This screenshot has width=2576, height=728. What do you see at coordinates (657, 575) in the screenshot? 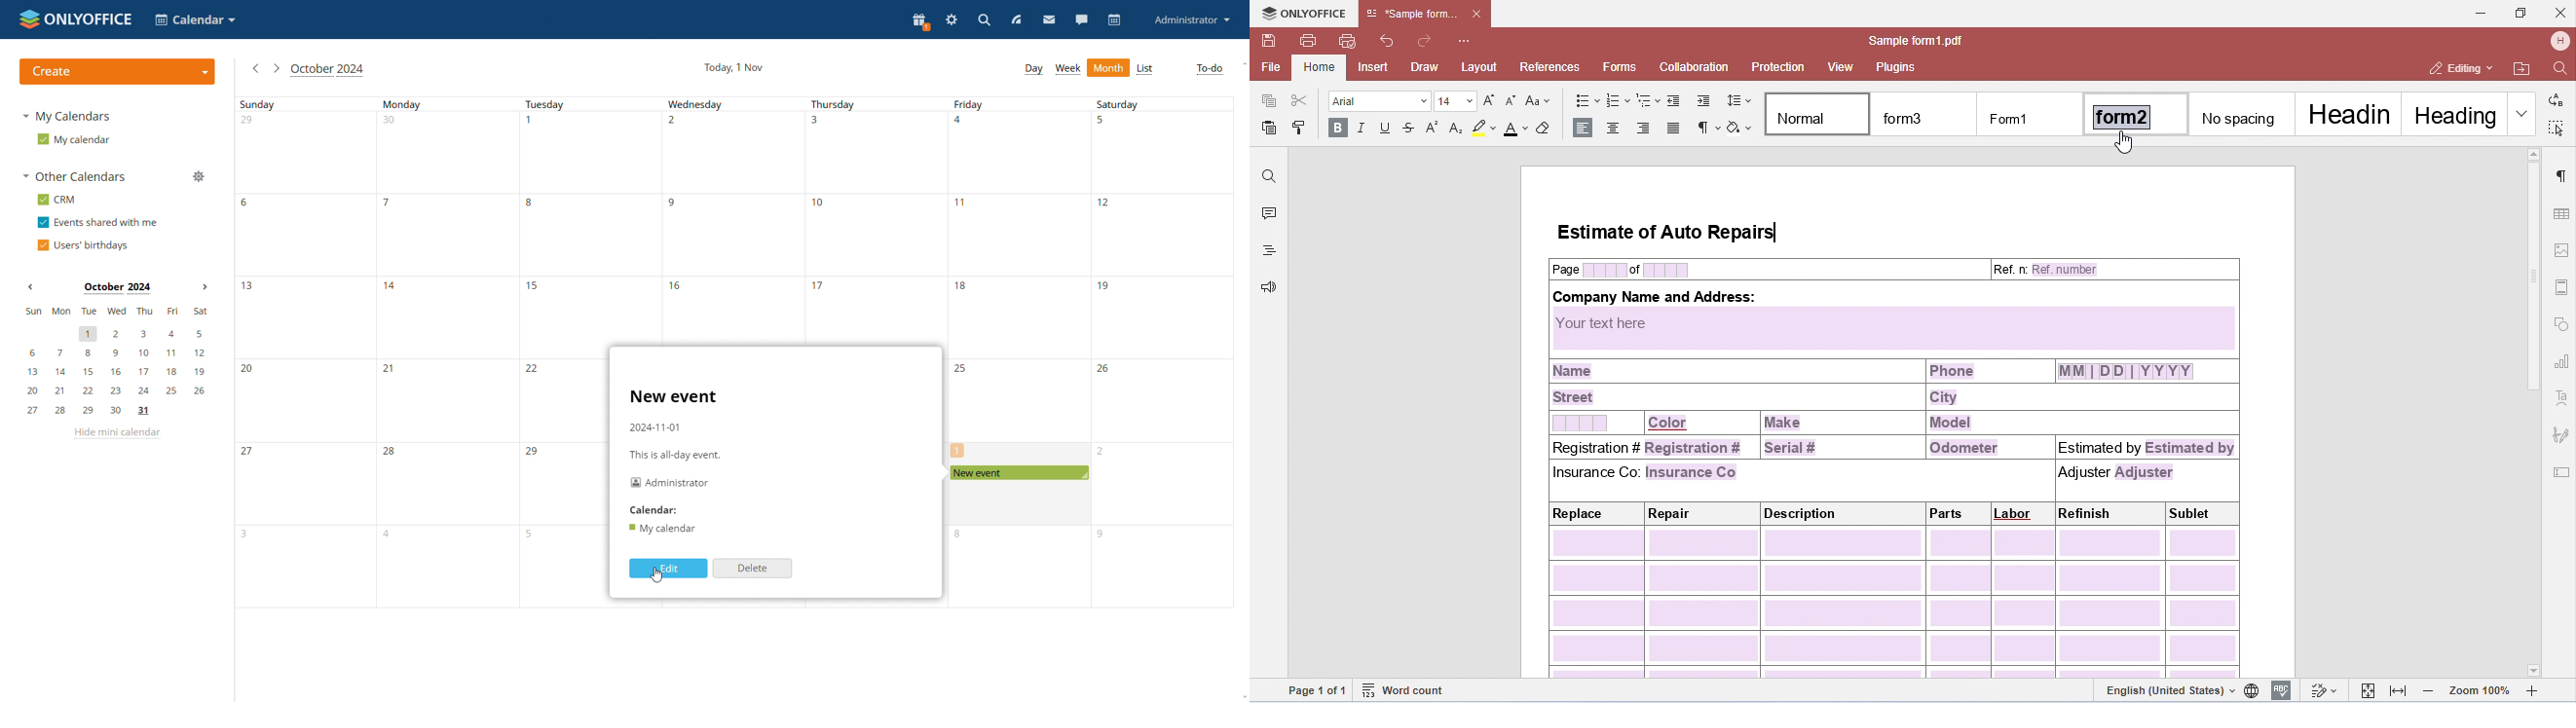
I see `cursor` at bounding box center [657, 575].